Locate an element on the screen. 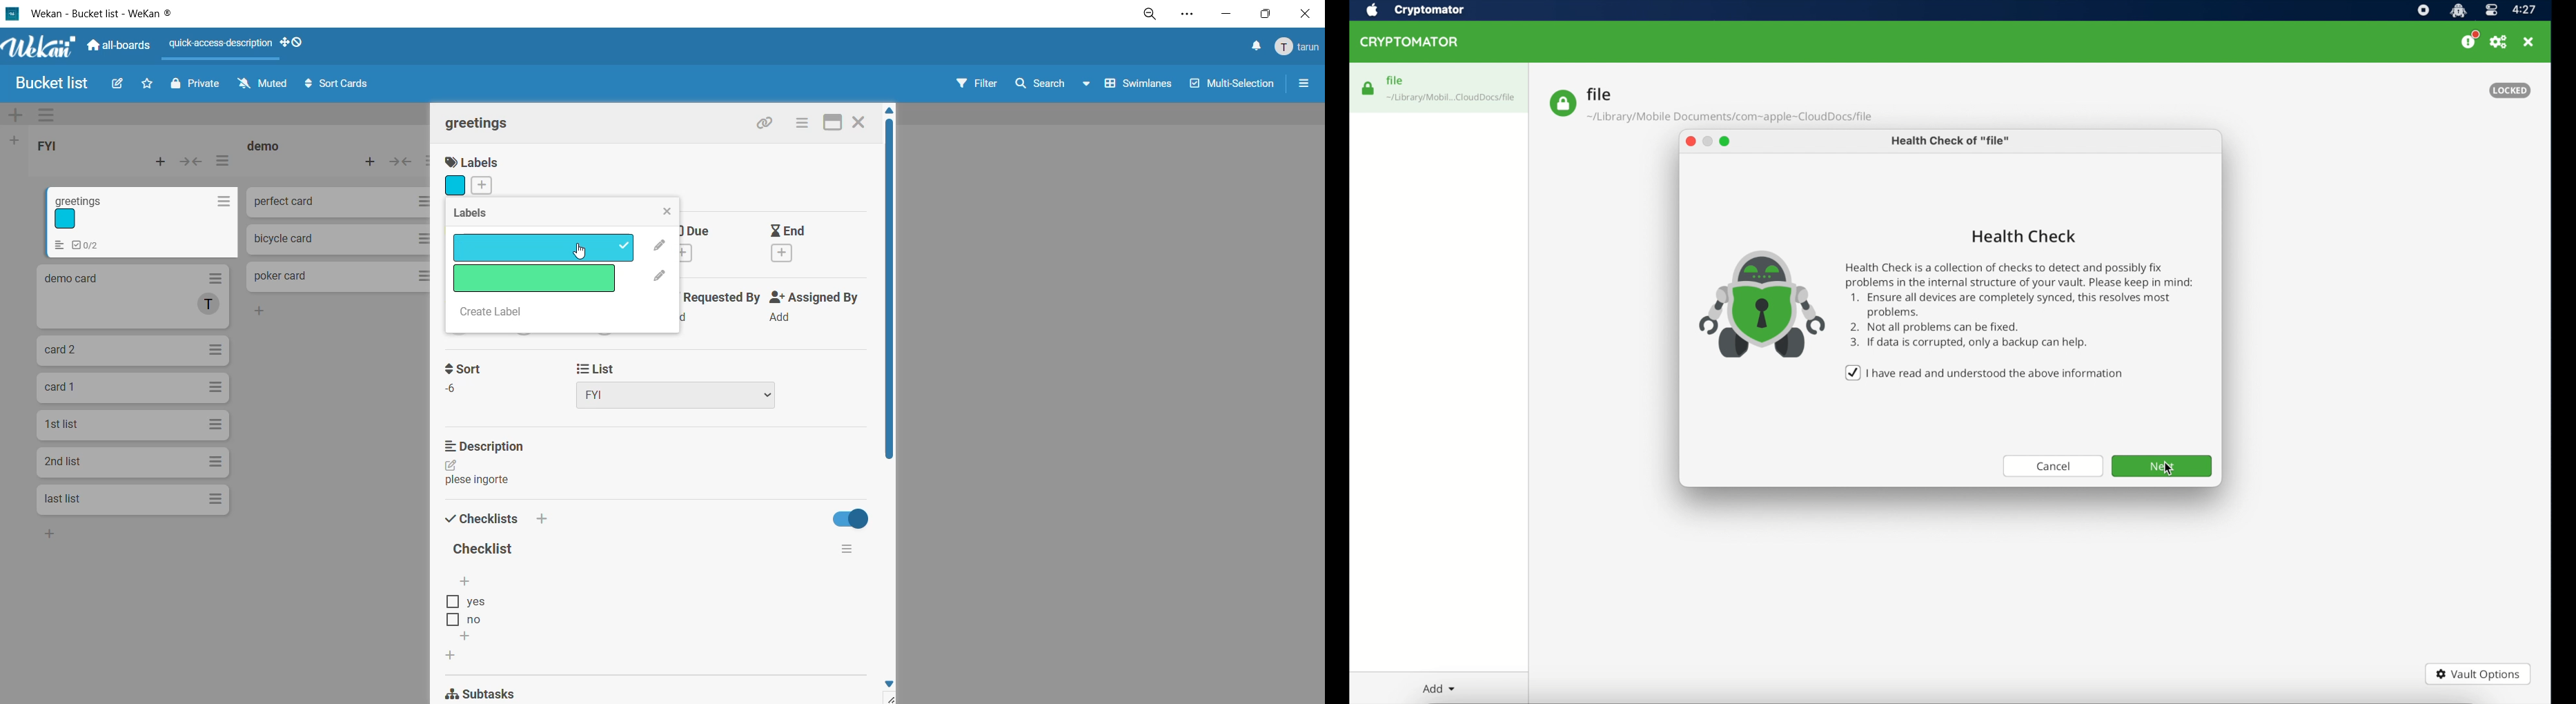  checklist title is located at coordinates (488, 550).